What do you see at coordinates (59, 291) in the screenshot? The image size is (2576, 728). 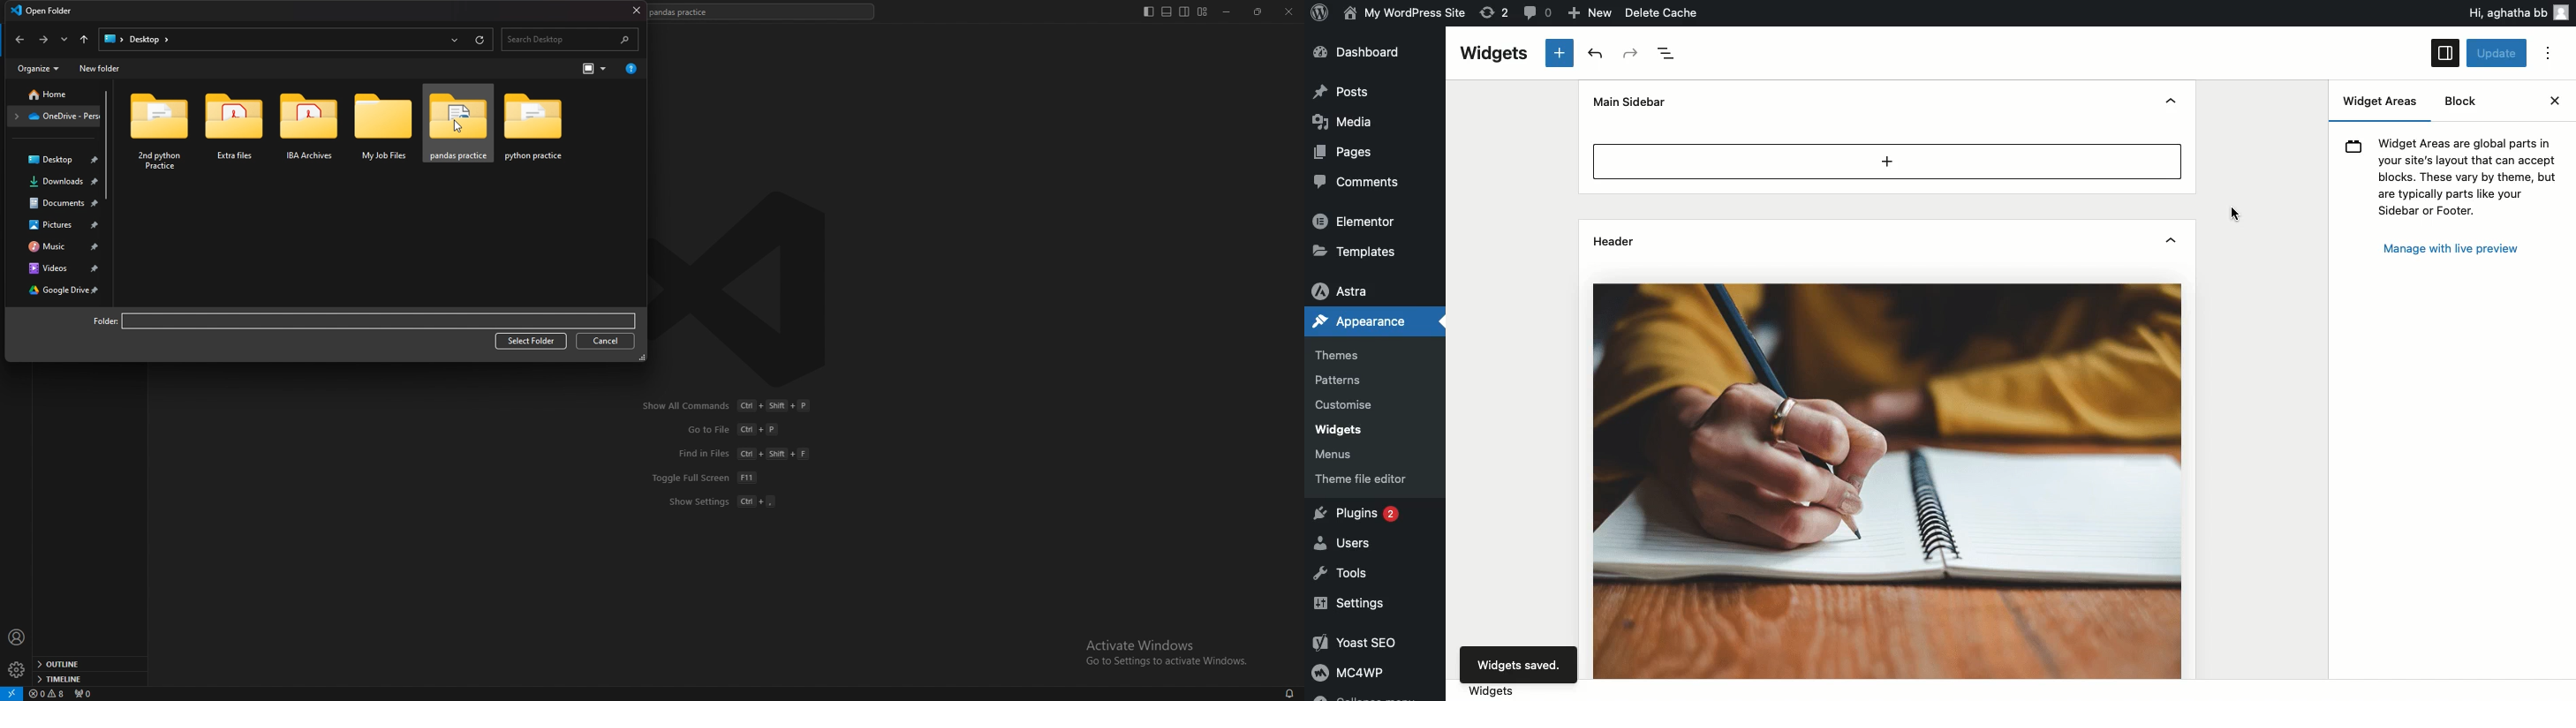 I see `google drive` at bounding box center [59, 291].